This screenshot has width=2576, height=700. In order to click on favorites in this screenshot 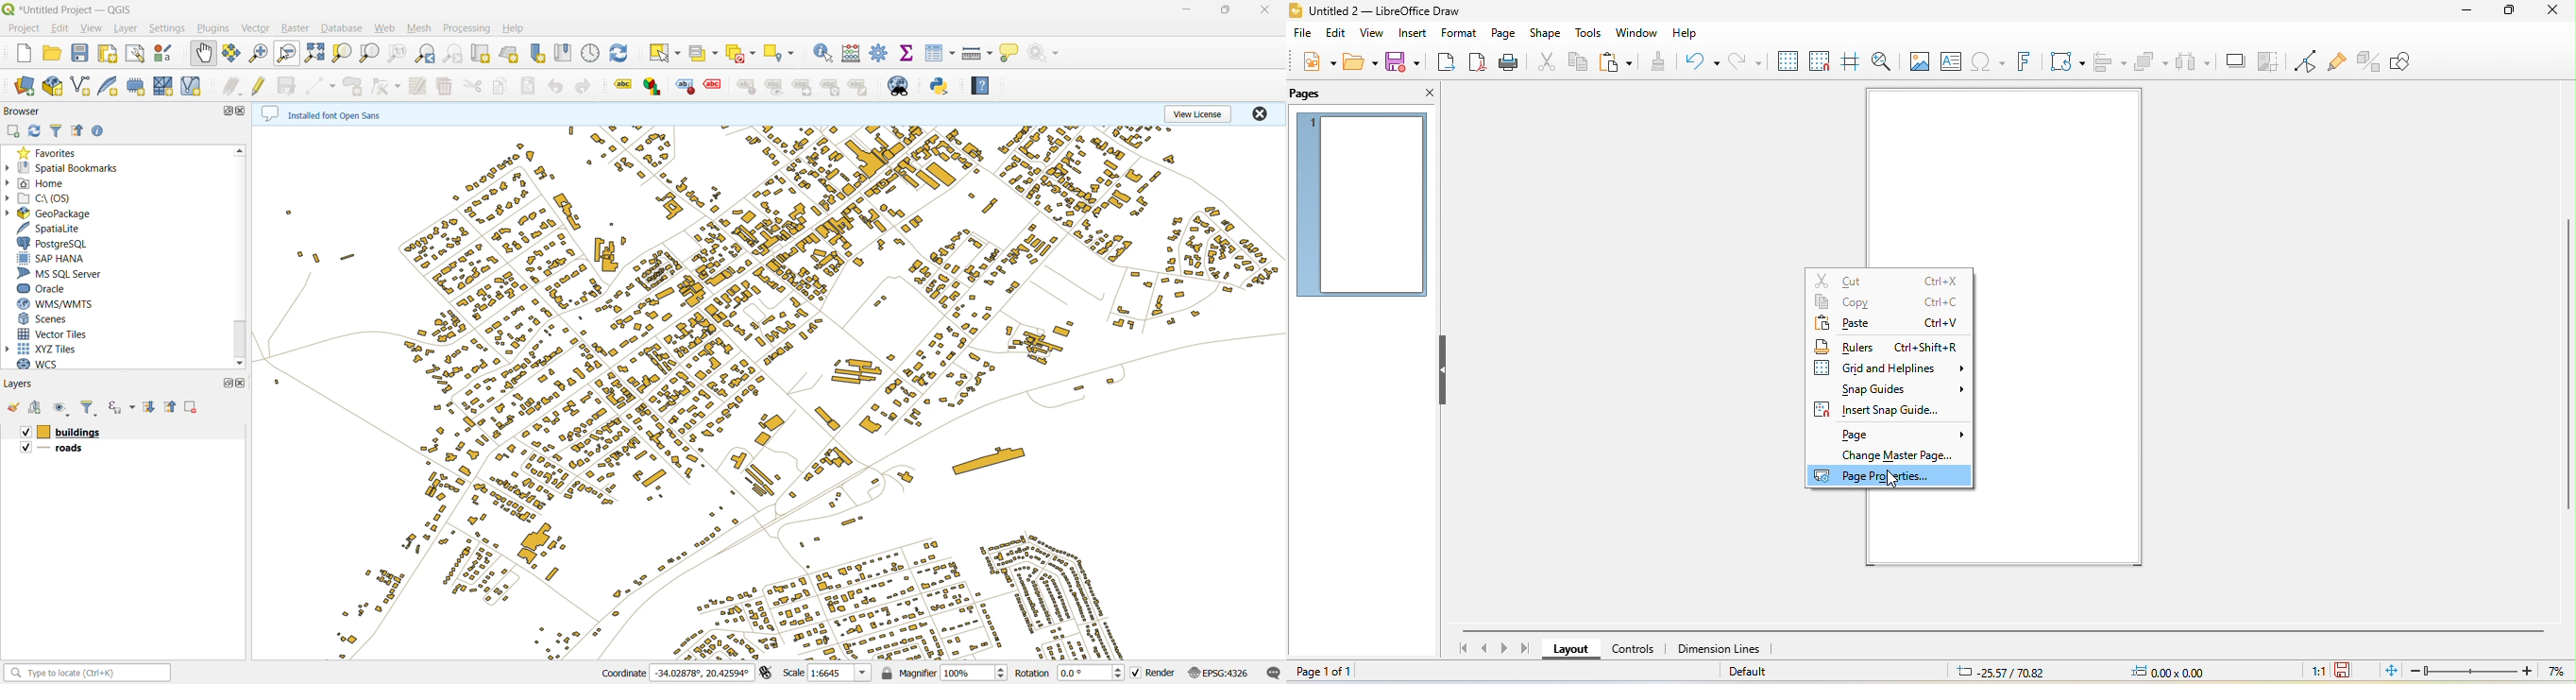, I will do `click(52, 152)`.